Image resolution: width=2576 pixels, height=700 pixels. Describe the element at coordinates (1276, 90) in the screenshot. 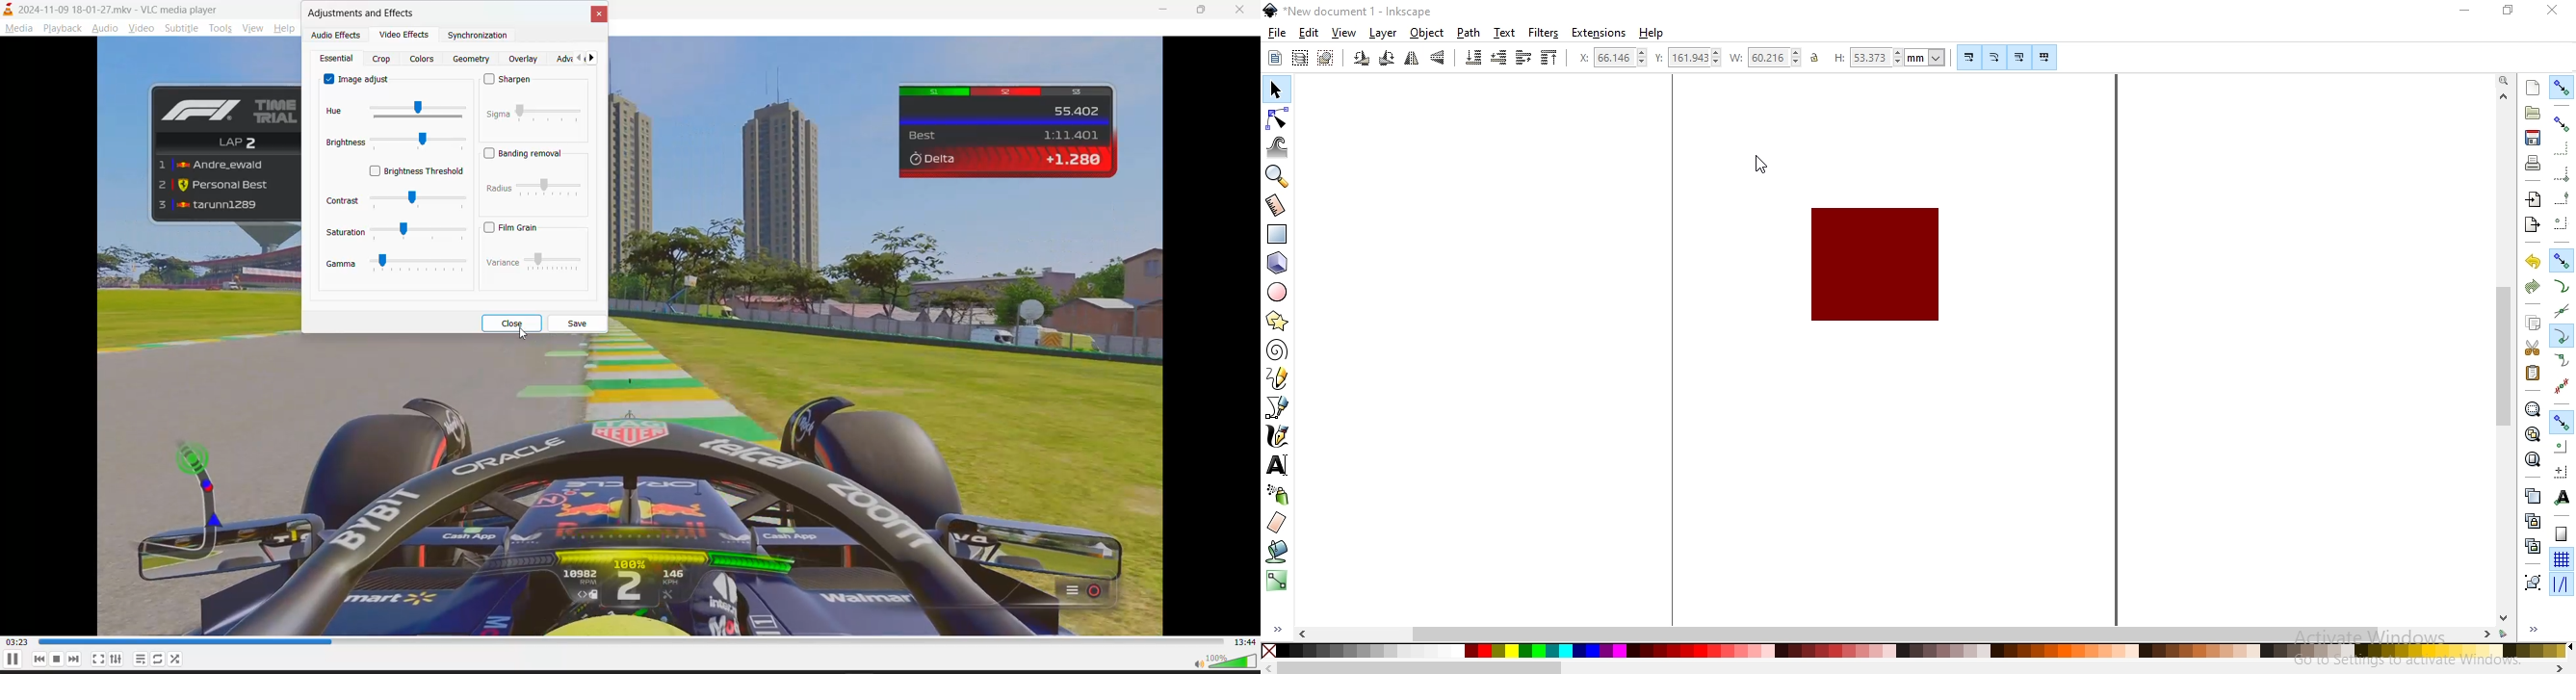

I see `select and transform objects` at that location.